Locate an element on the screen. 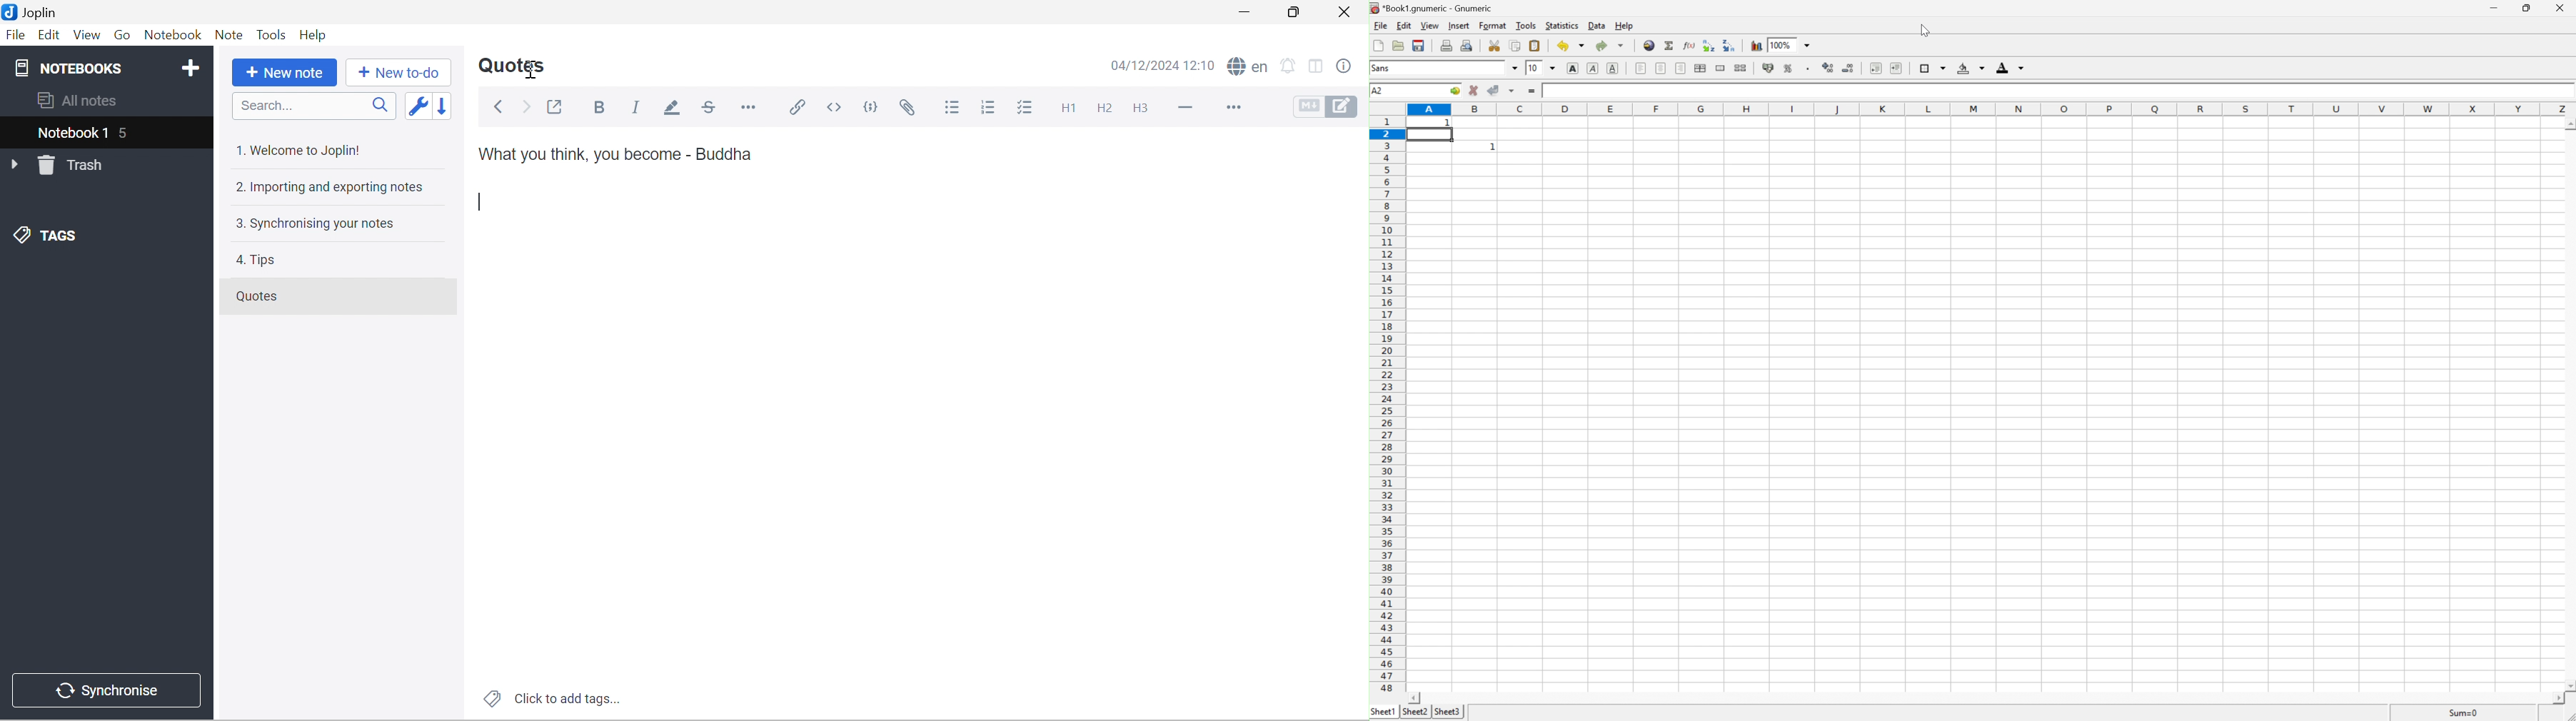  Horizontal is located at coordinates (752, 109).